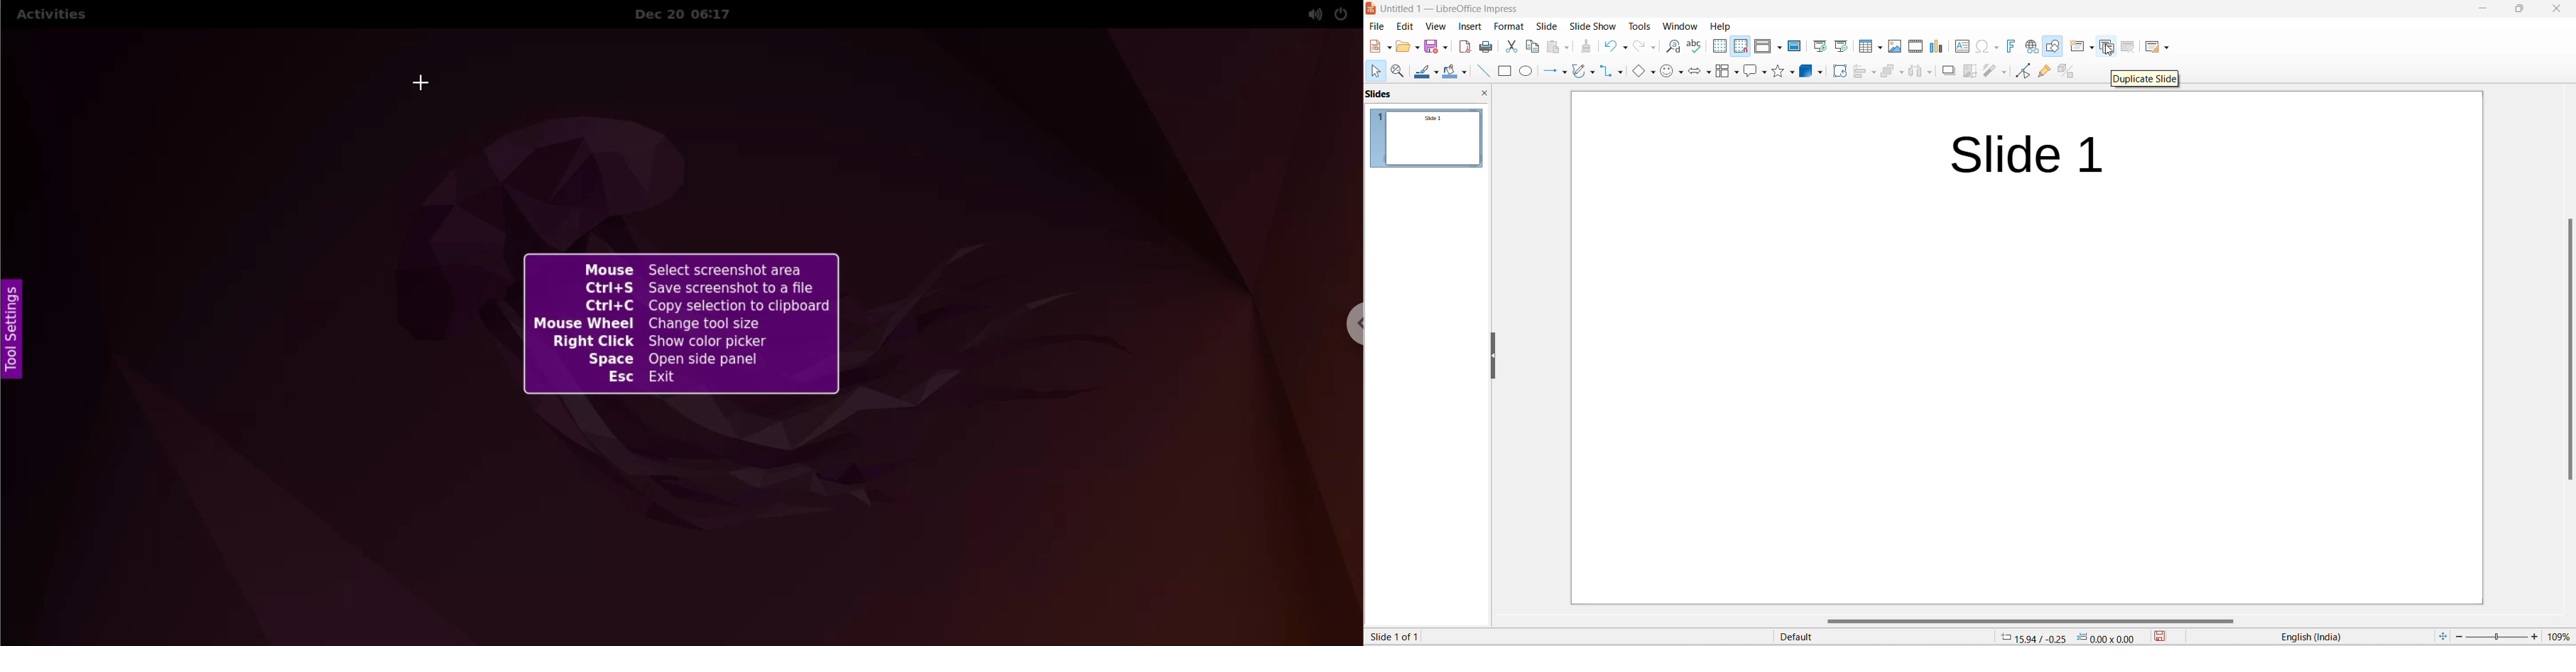 This screenshot has height=672, width=2576. What do you see at coordinates (1426, 71) in the screenshot?
I see `Line colour` at bounding box center [1426, 71].